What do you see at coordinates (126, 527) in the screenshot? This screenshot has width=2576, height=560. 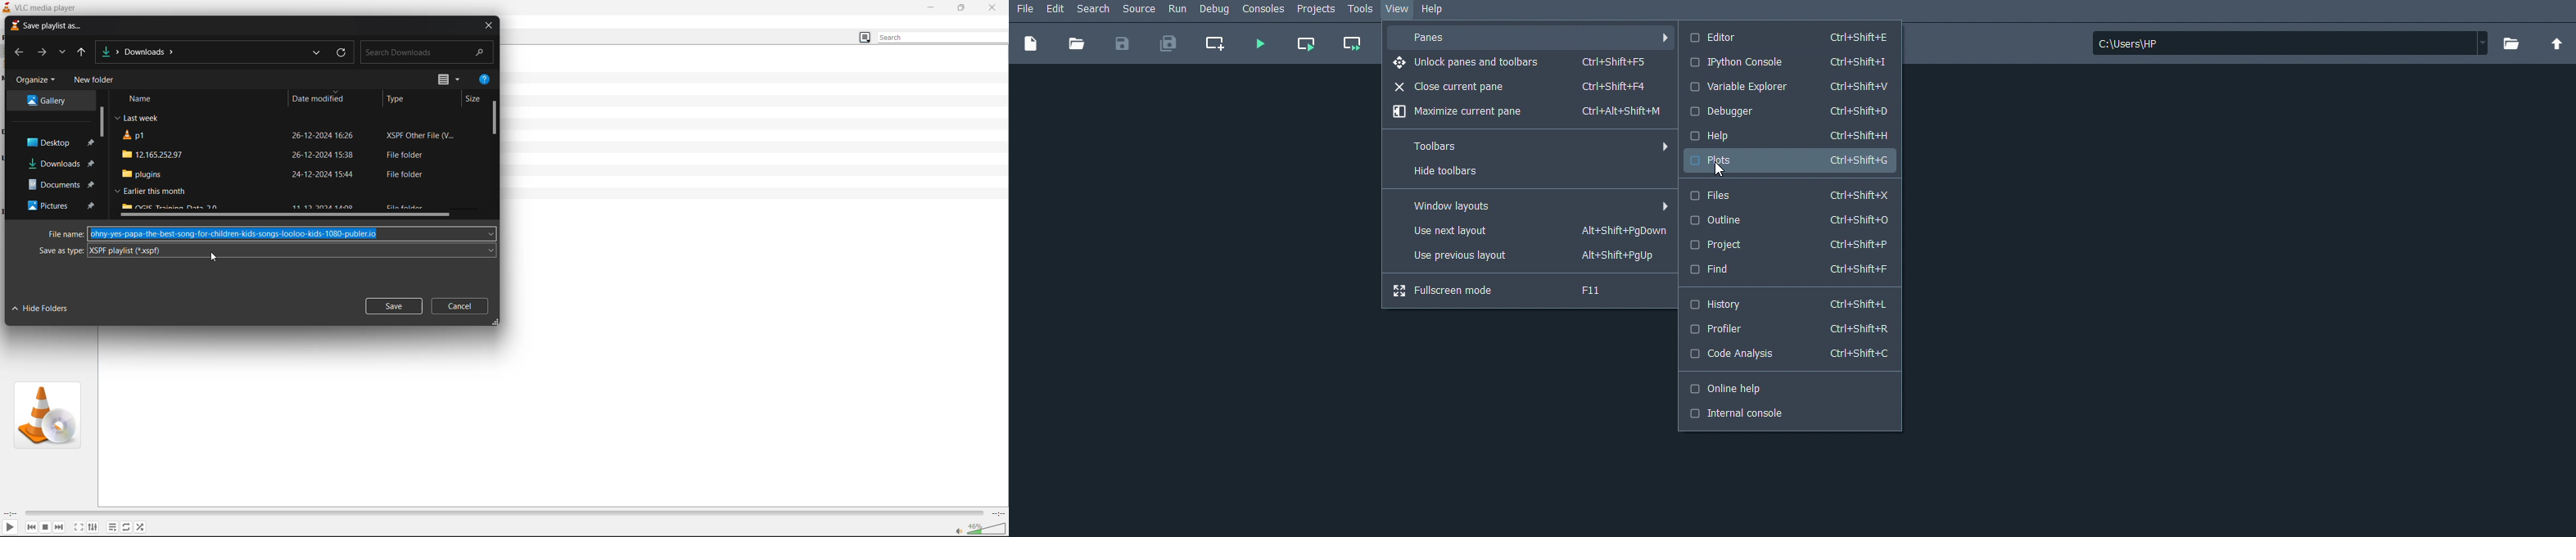 I see `loop` at bounding box center [126, 527].